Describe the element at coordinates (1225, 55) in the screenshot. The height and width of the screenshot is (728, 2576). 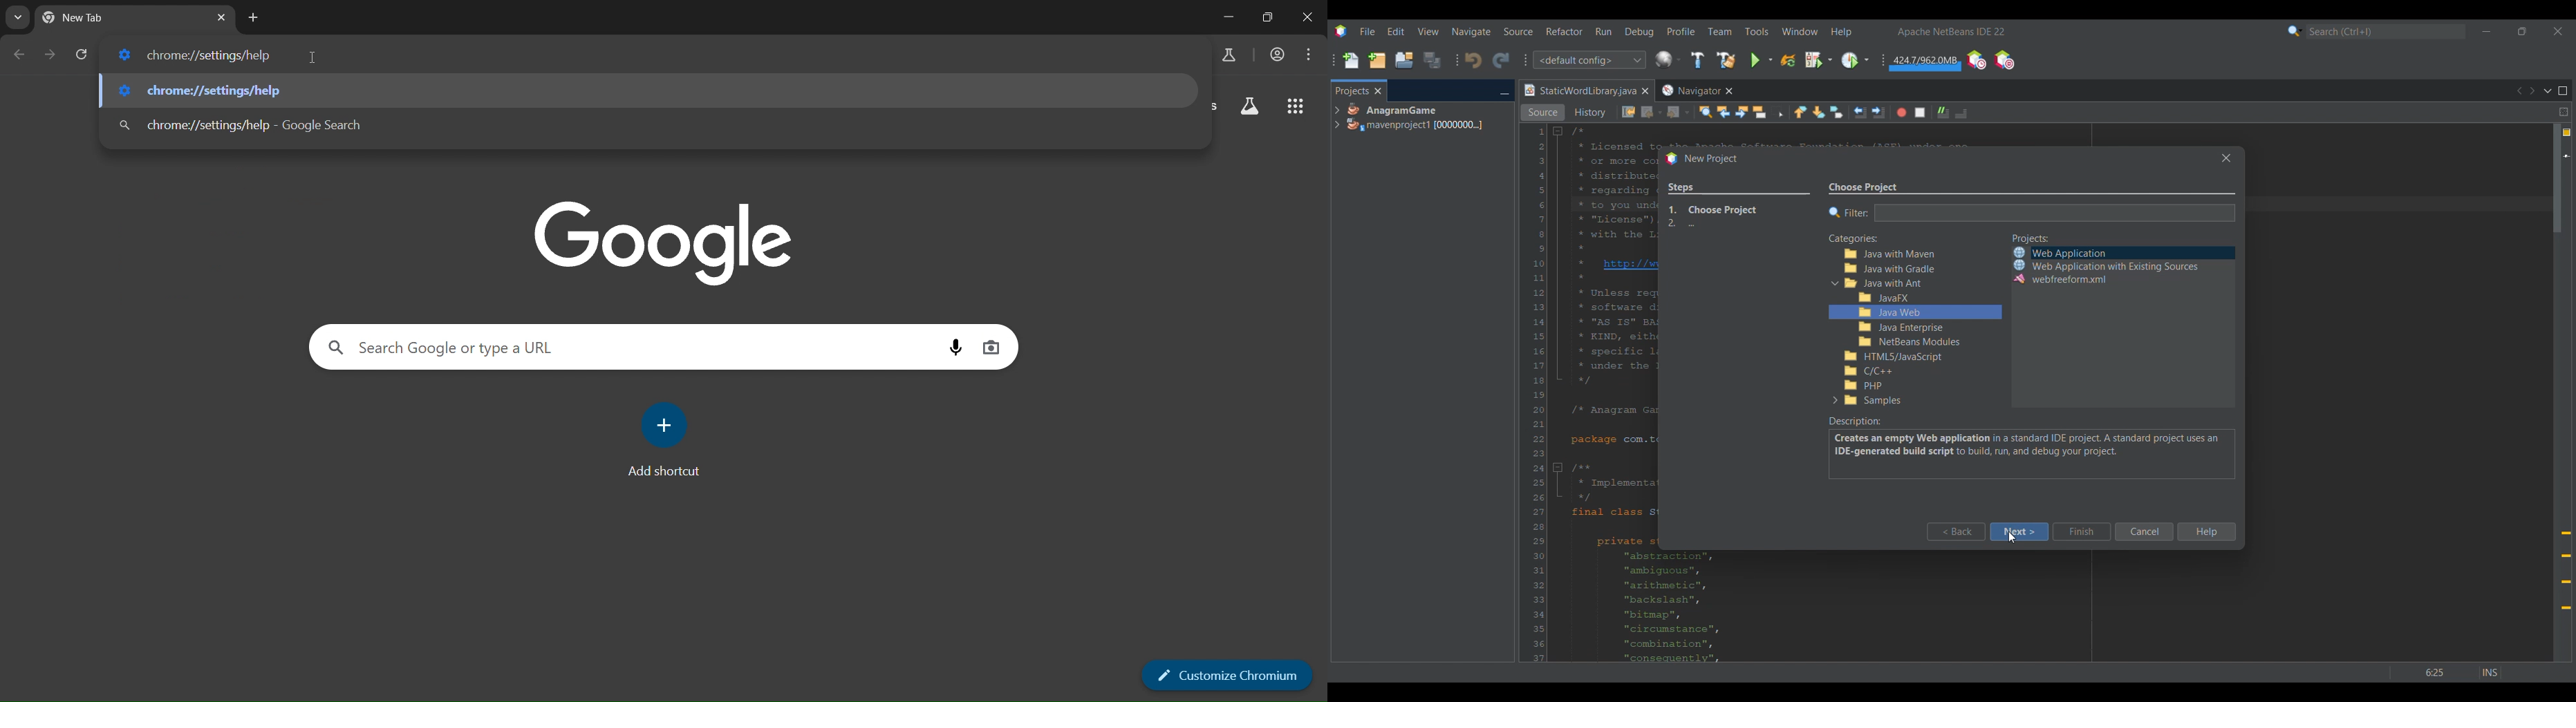
I see `search labs` at that location.